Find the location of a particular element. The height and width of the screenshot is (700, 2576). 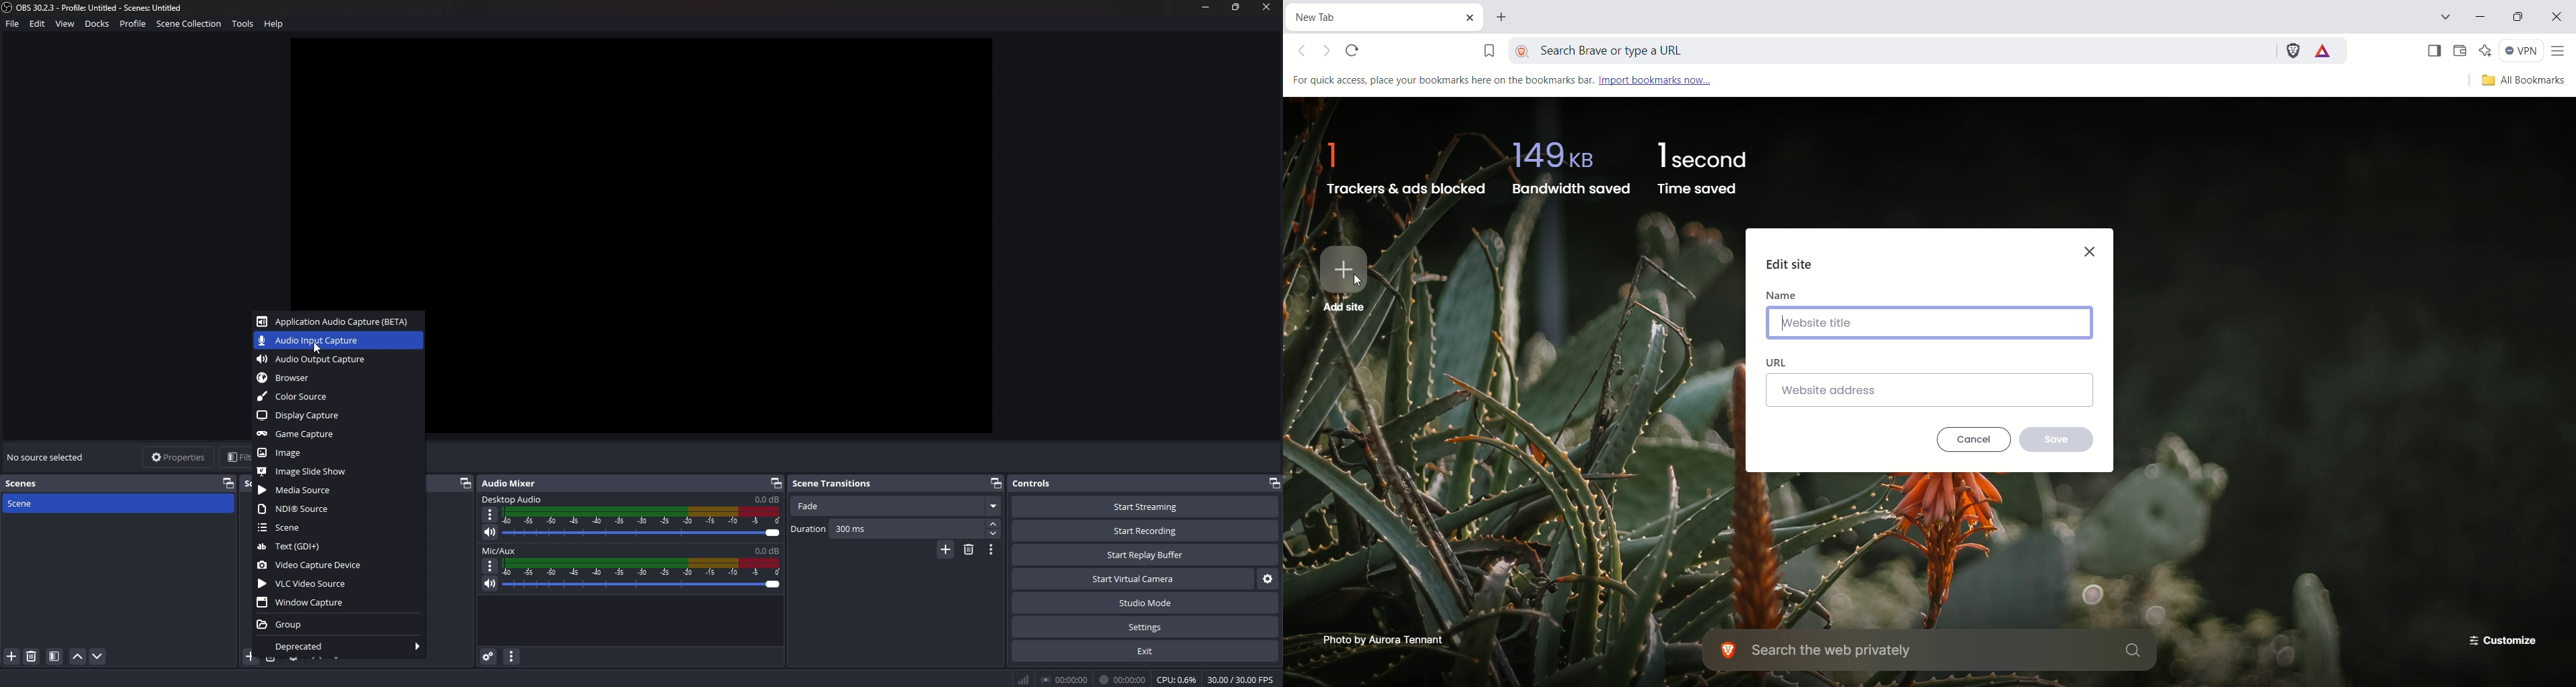

trackers & ads blocked is located at coordinates (1401, 164).